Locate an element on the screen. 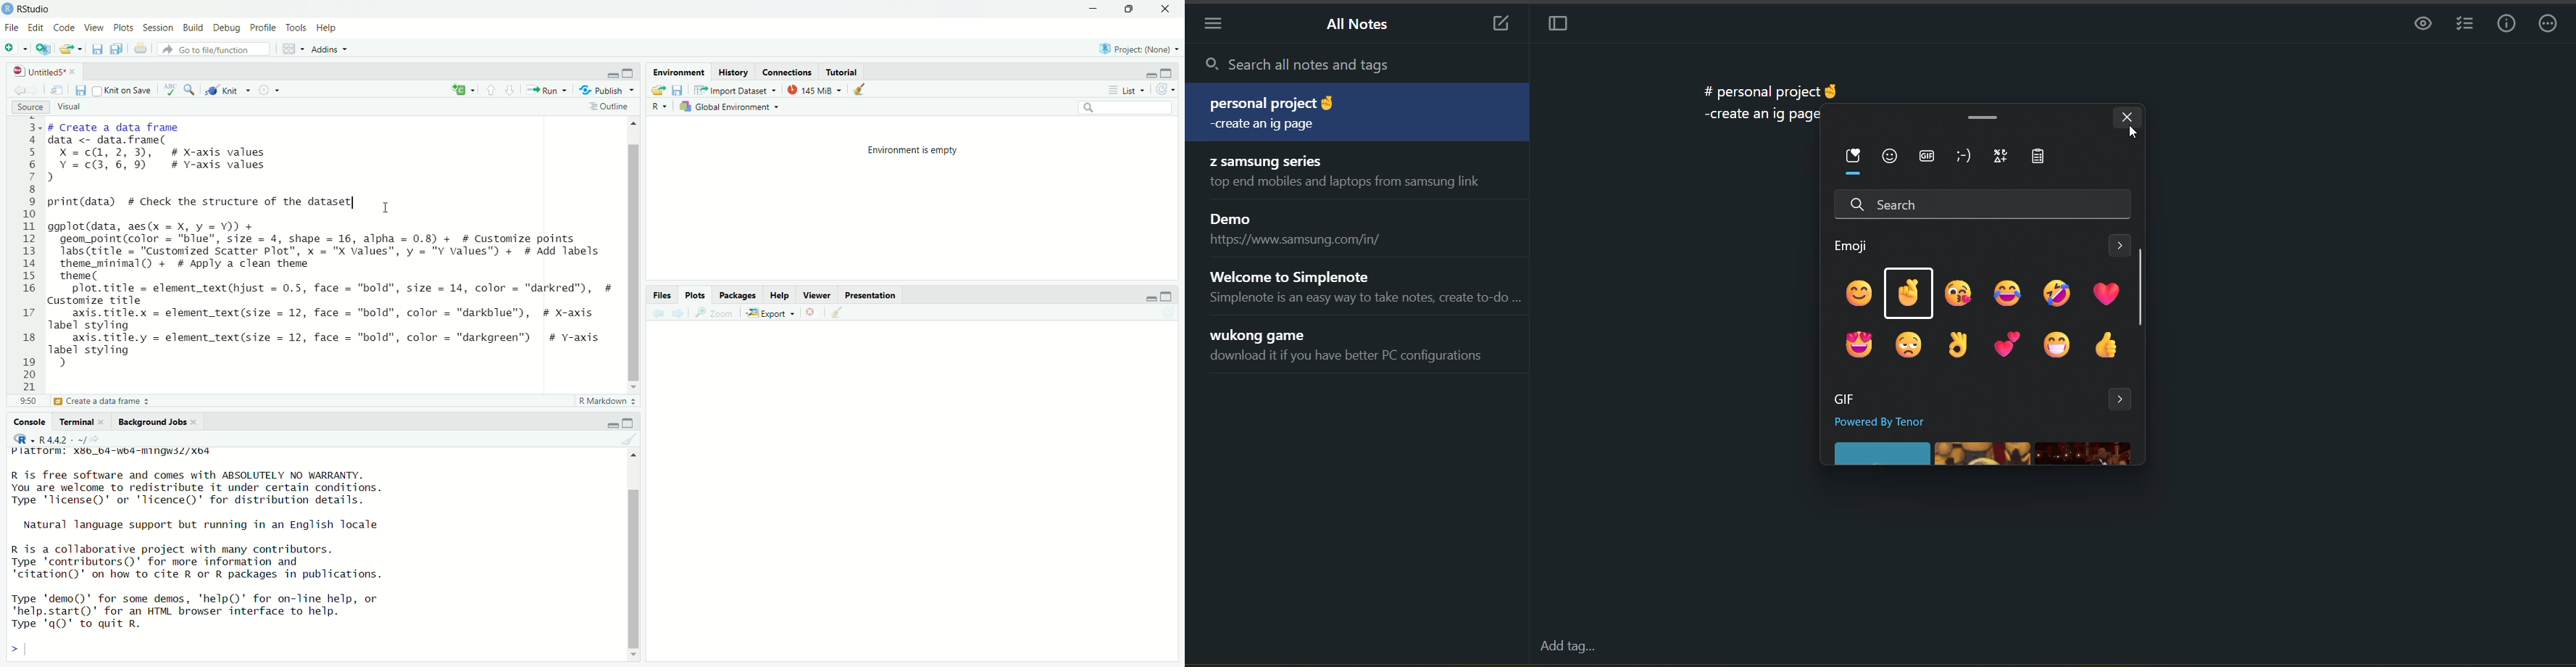 The width and height of the screenshot is (2576, 672). emoji 3 is located at coordinates (1958, 296).